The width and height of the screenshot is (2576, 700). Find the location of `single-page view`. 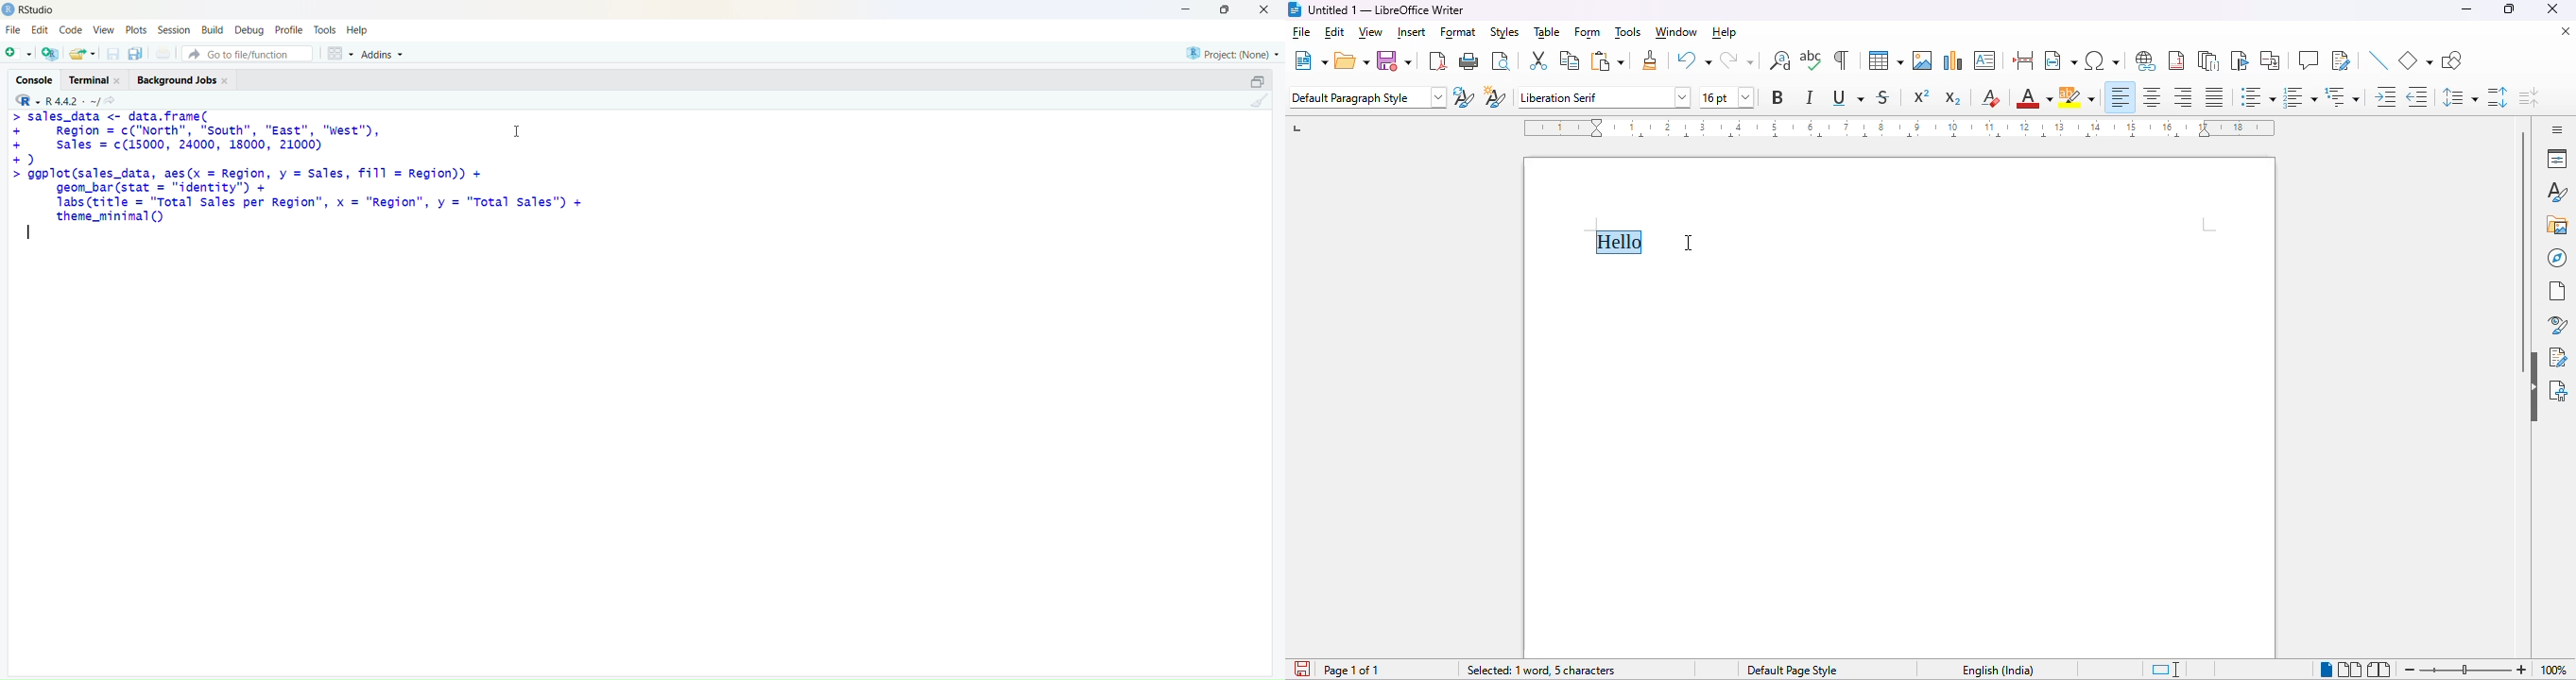

single-page view is located at coordinates (2327, 671).